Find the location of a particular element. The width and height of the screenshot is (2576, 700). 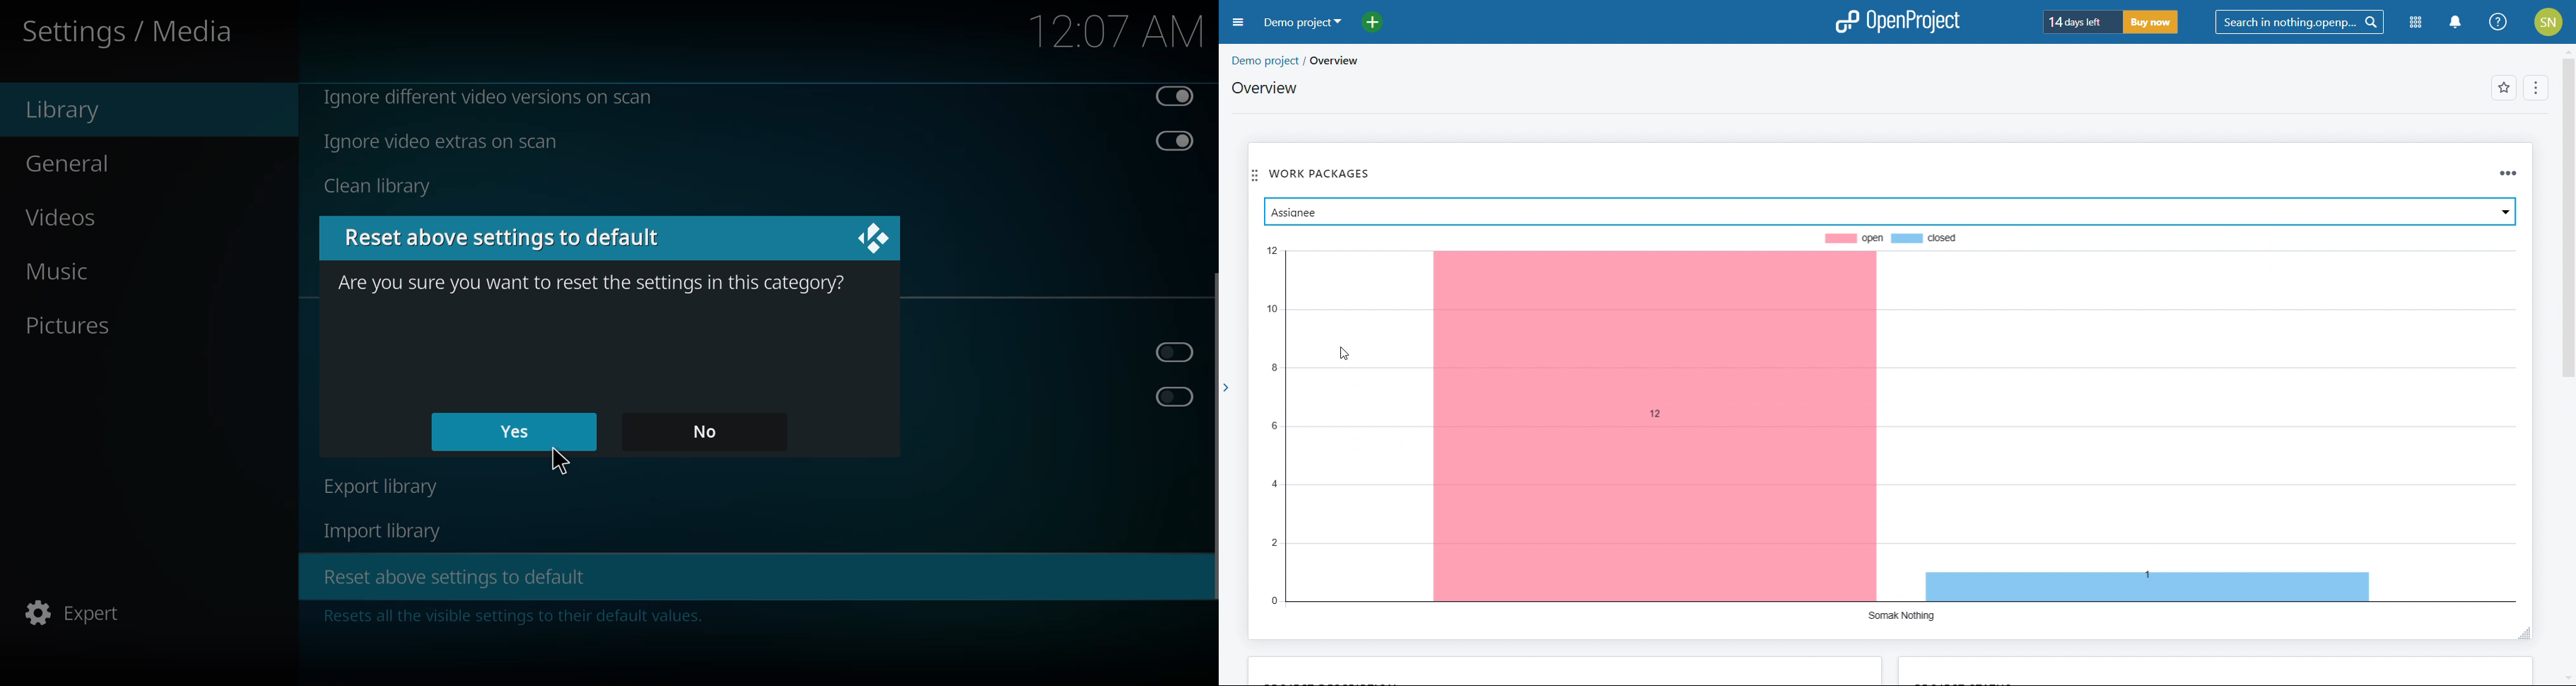

options is located at coordinates (2536, 88).